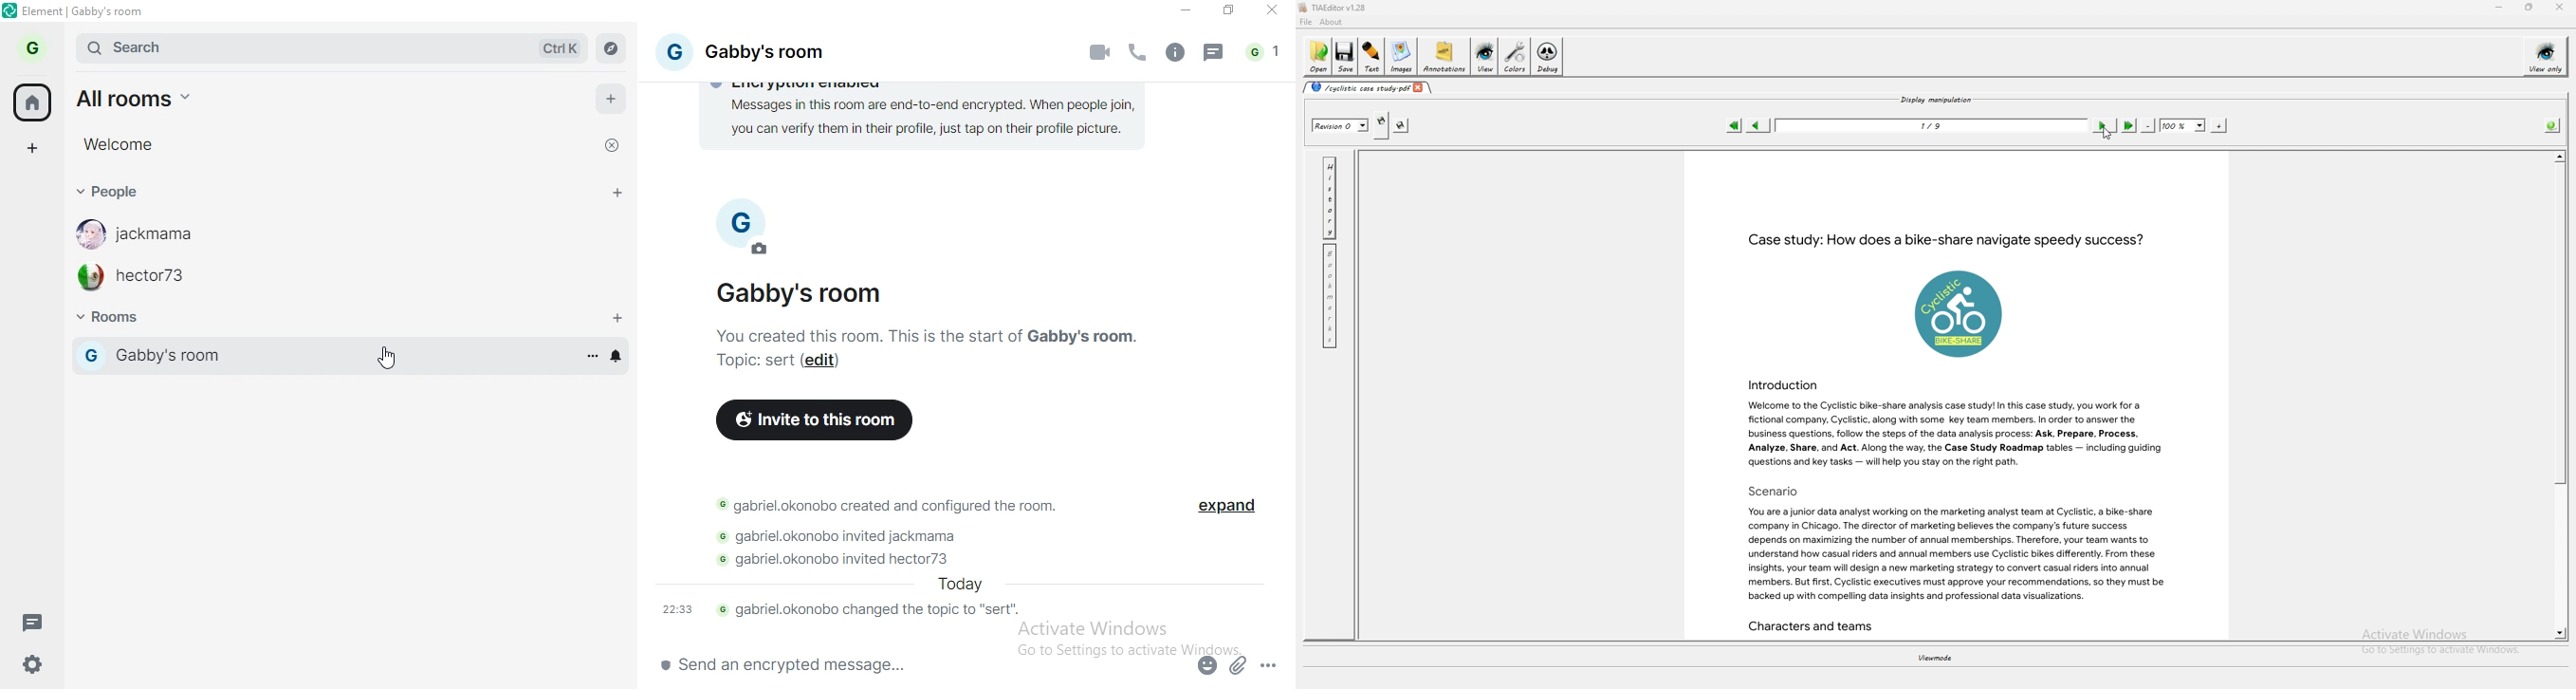 The image size is (2576, 700). What do you see at coordinates (120, 319) in the screenshot?
I see `rooms` at bounding box center [120, 319].